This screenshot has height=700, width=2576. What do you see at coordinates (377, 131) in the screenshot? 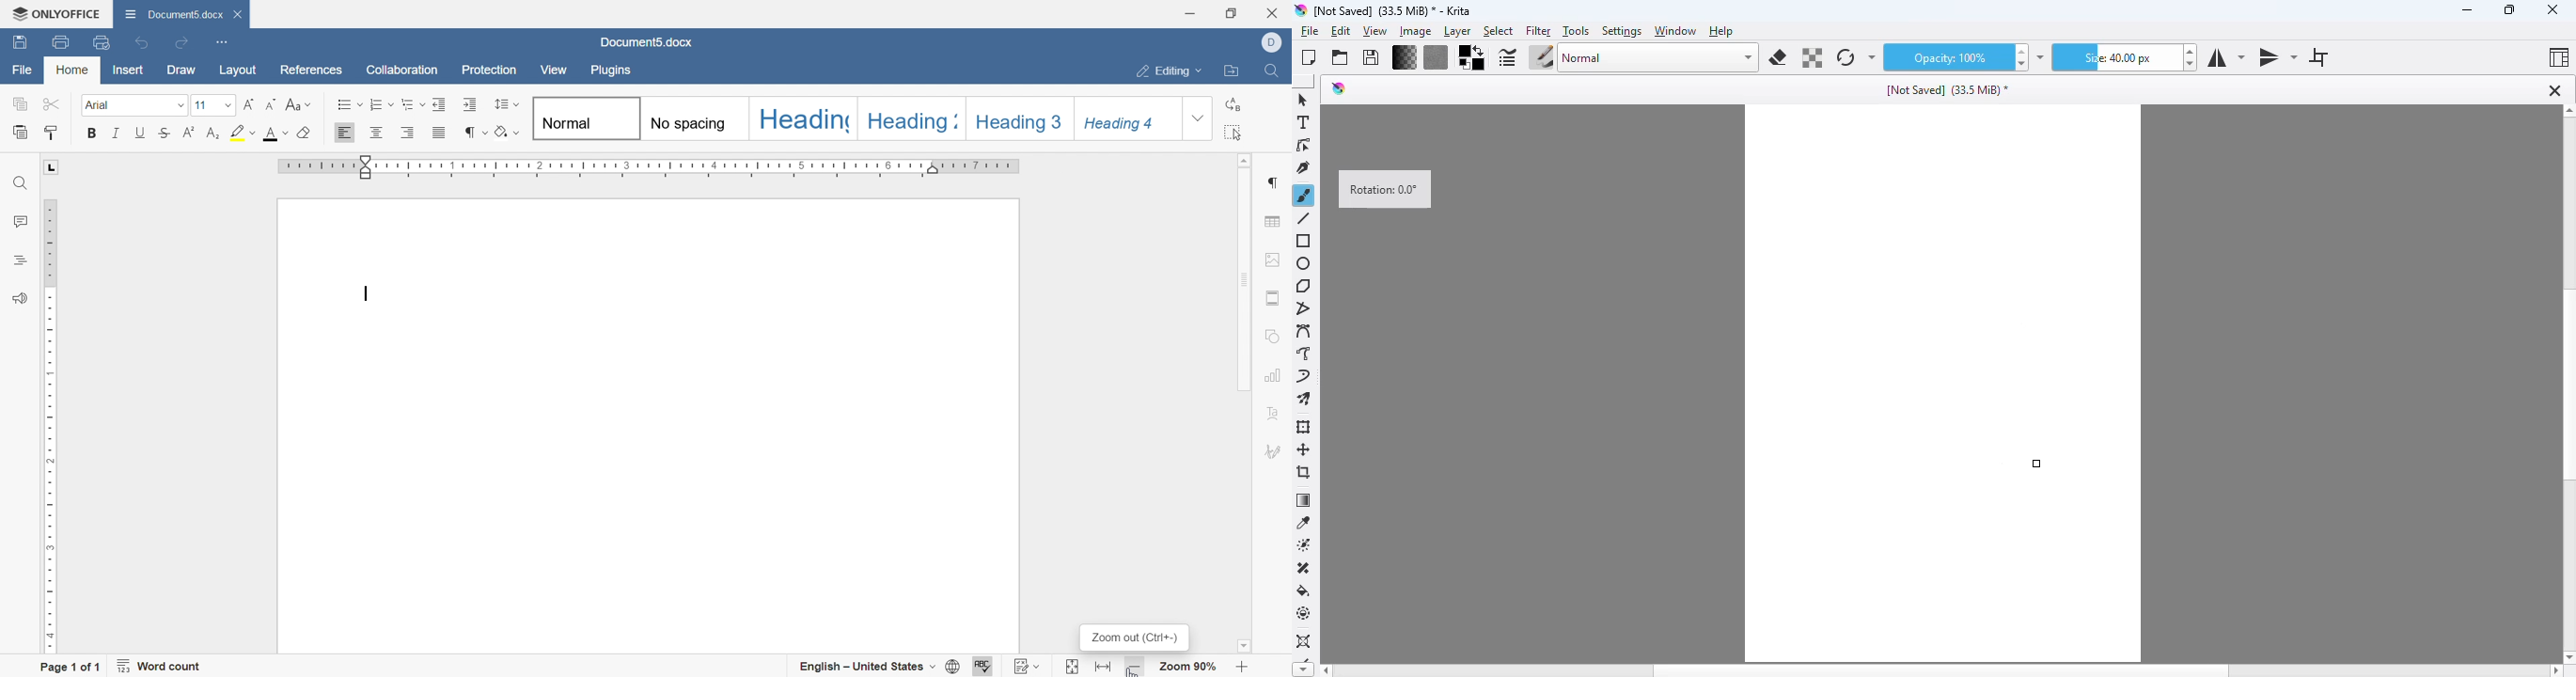
I see `align middle` at bounding box center [377, 131].